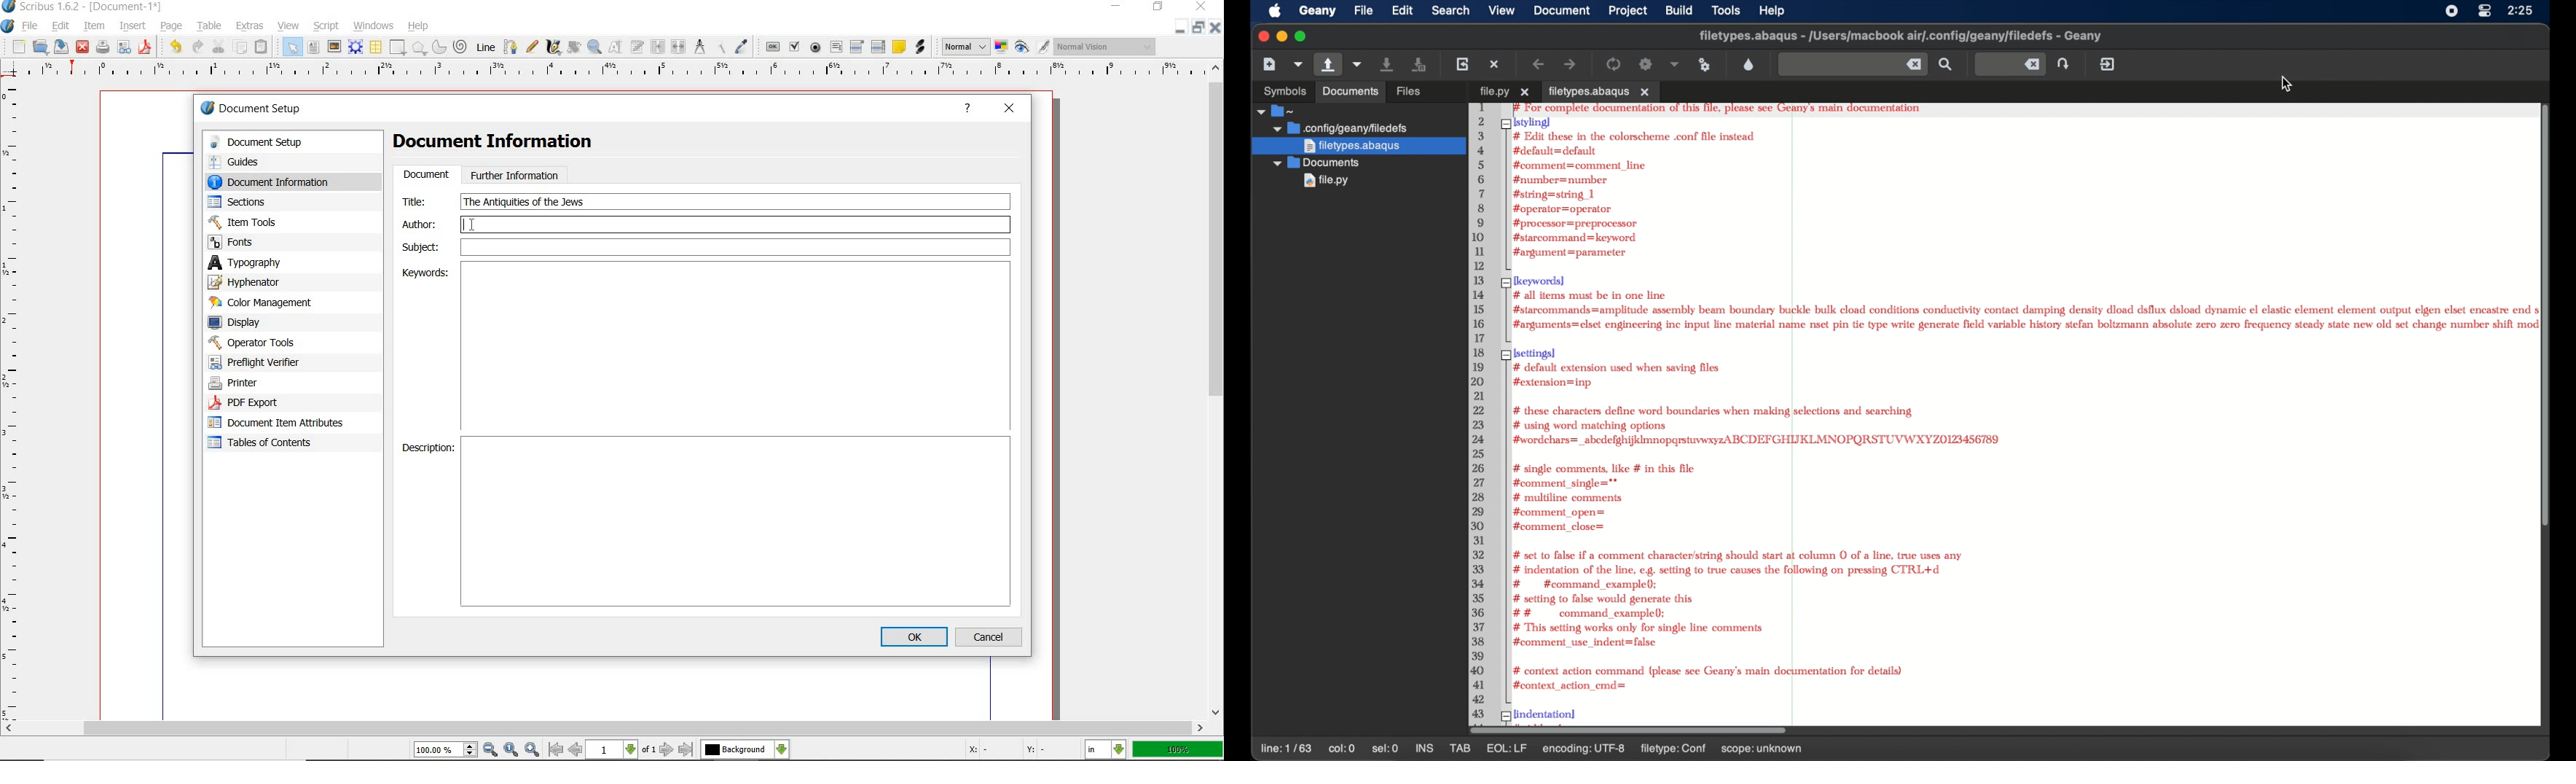 The width and height of the screenshot is (2576, 784). Describe the element at coordinates (425, 175) in the screenshot. I see `document` at that location.